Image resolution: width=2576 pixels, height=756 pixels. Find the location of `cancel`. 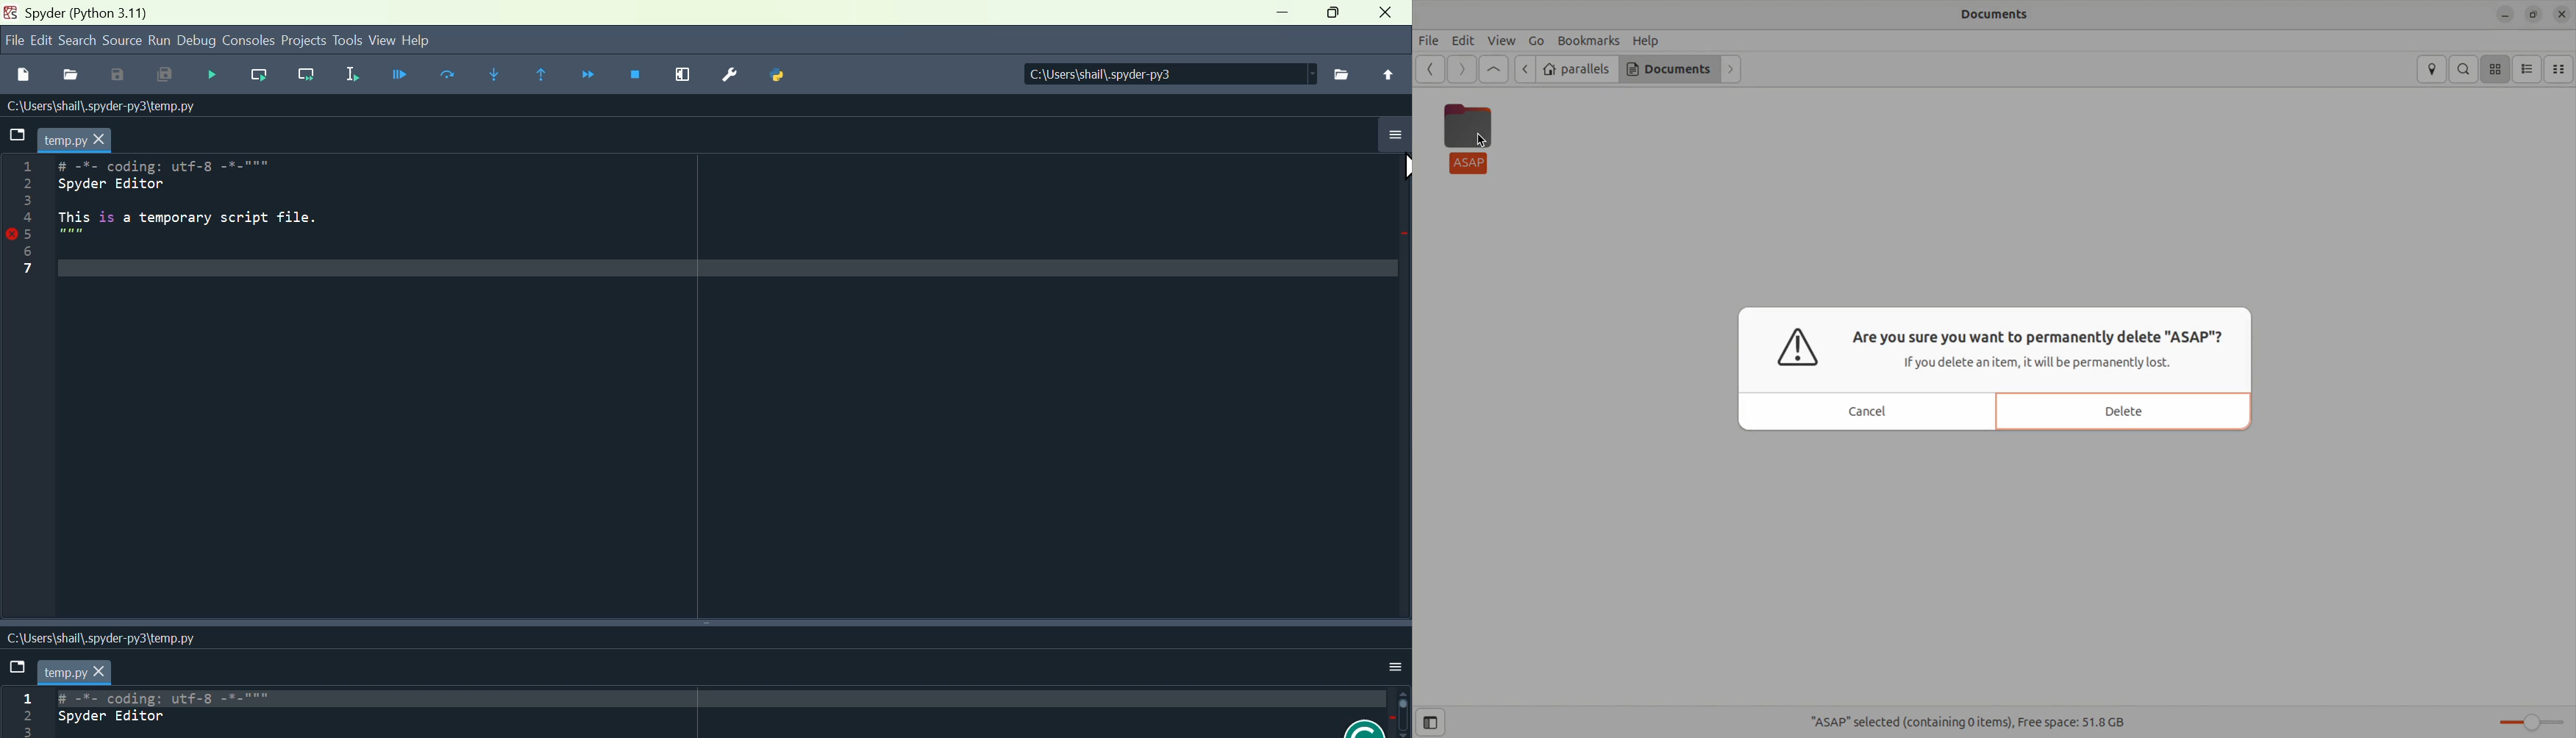

cancel is located at coordinates (1866, 409).